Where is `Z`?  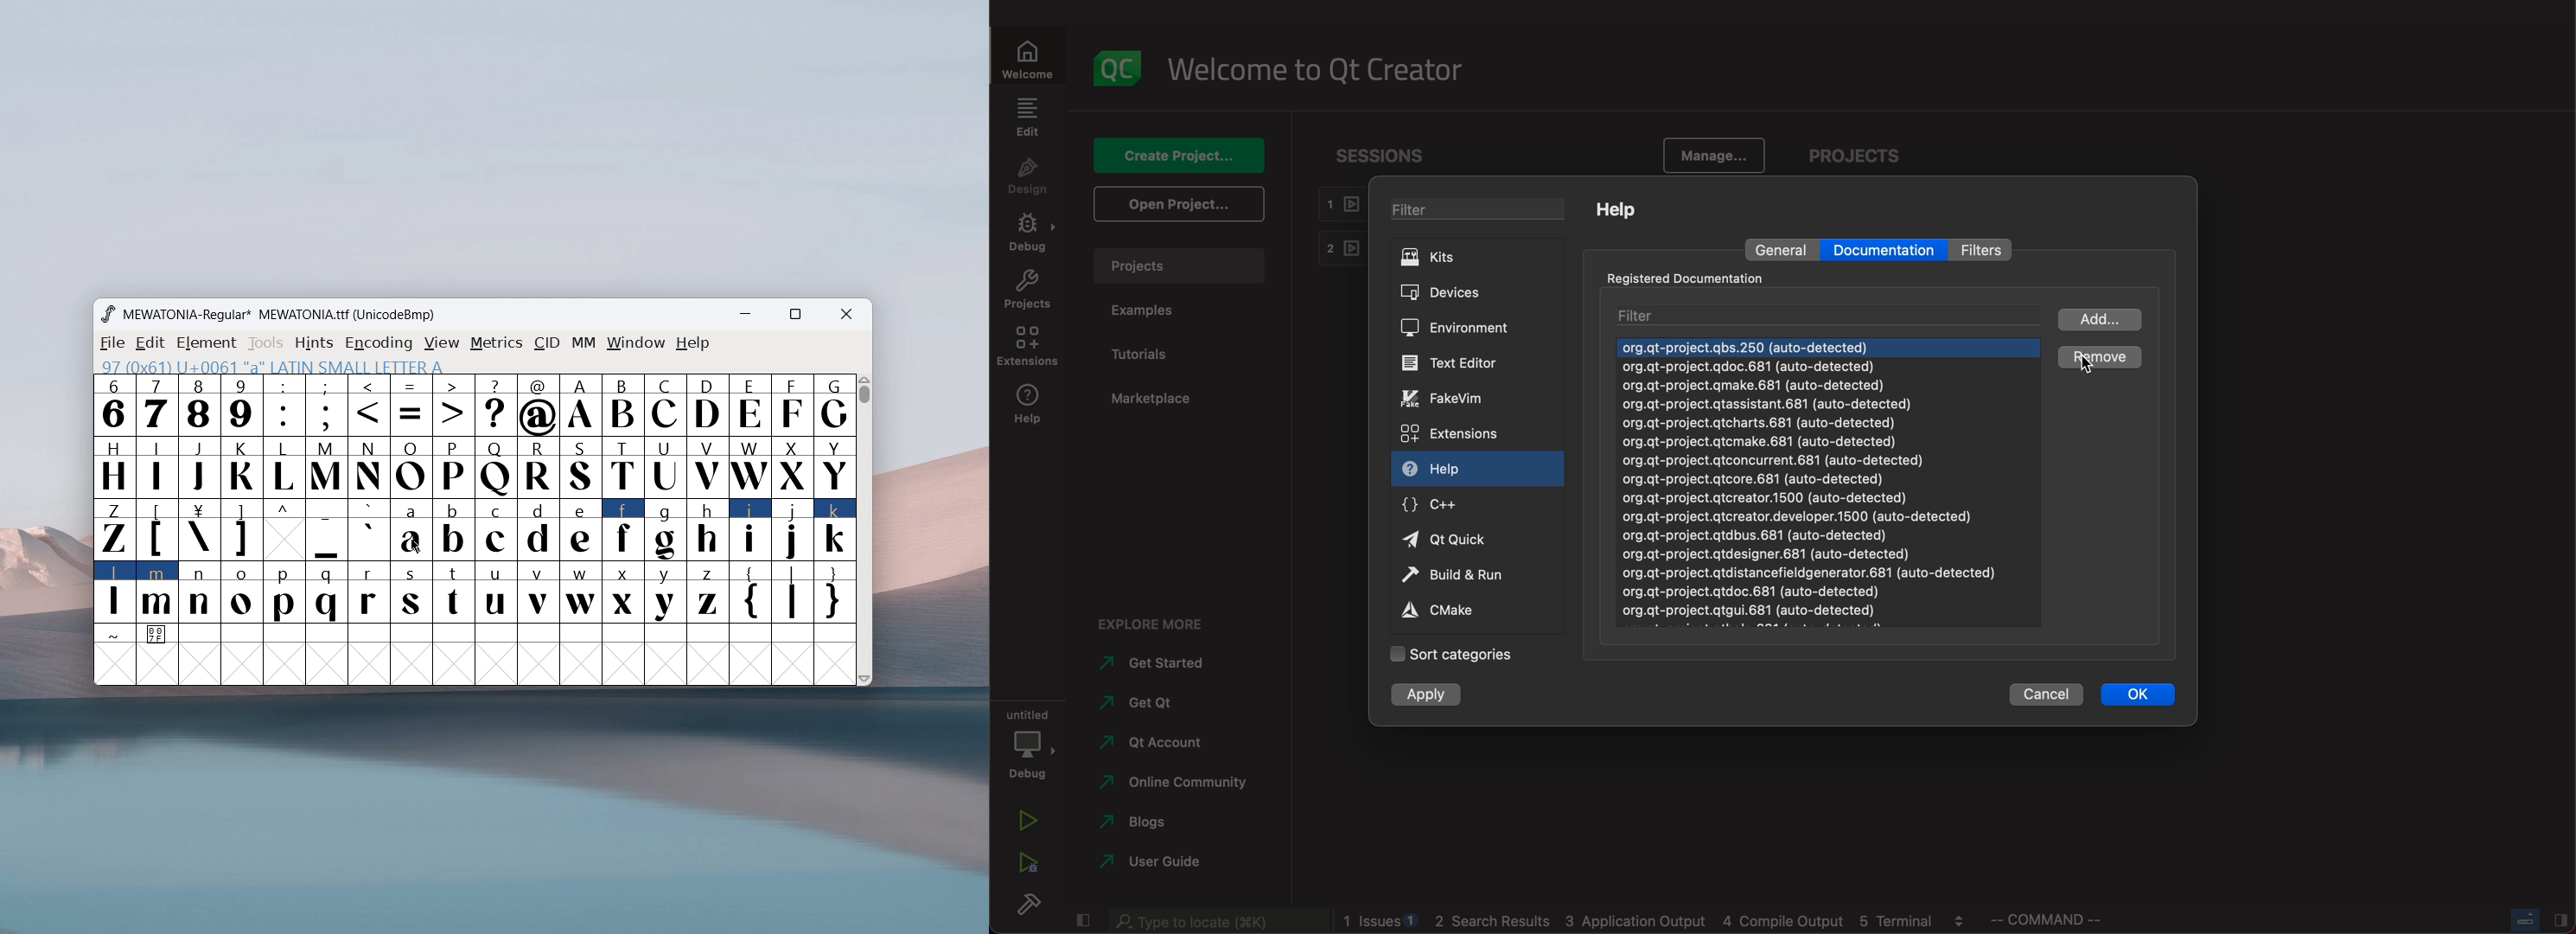
Z is located at coordinates (113, 528).